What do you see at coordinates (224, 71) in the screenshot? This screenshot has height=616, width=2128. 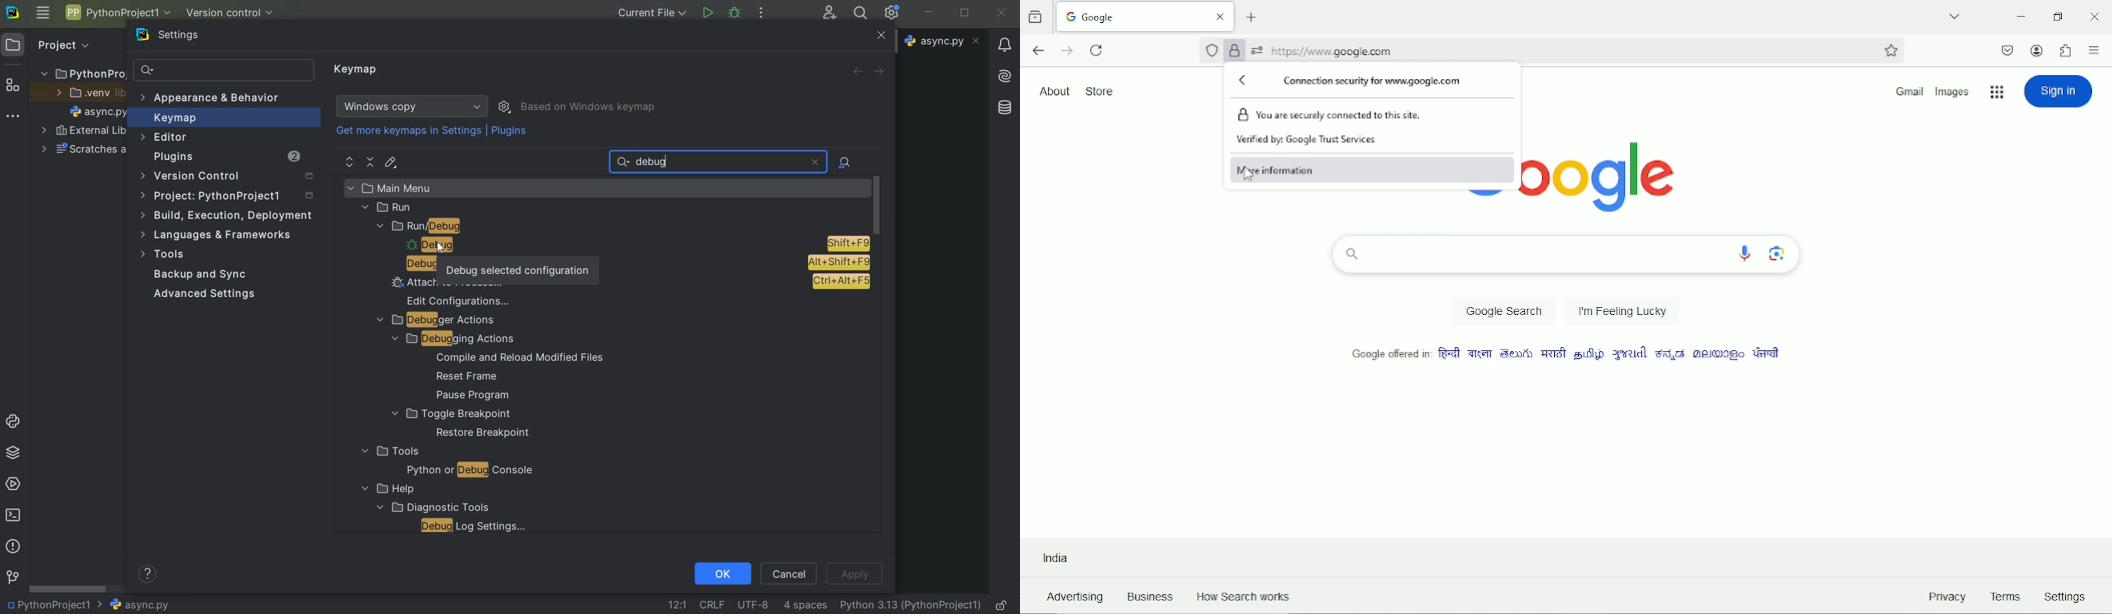 I see `search settings` at bounding box center [224, 71].